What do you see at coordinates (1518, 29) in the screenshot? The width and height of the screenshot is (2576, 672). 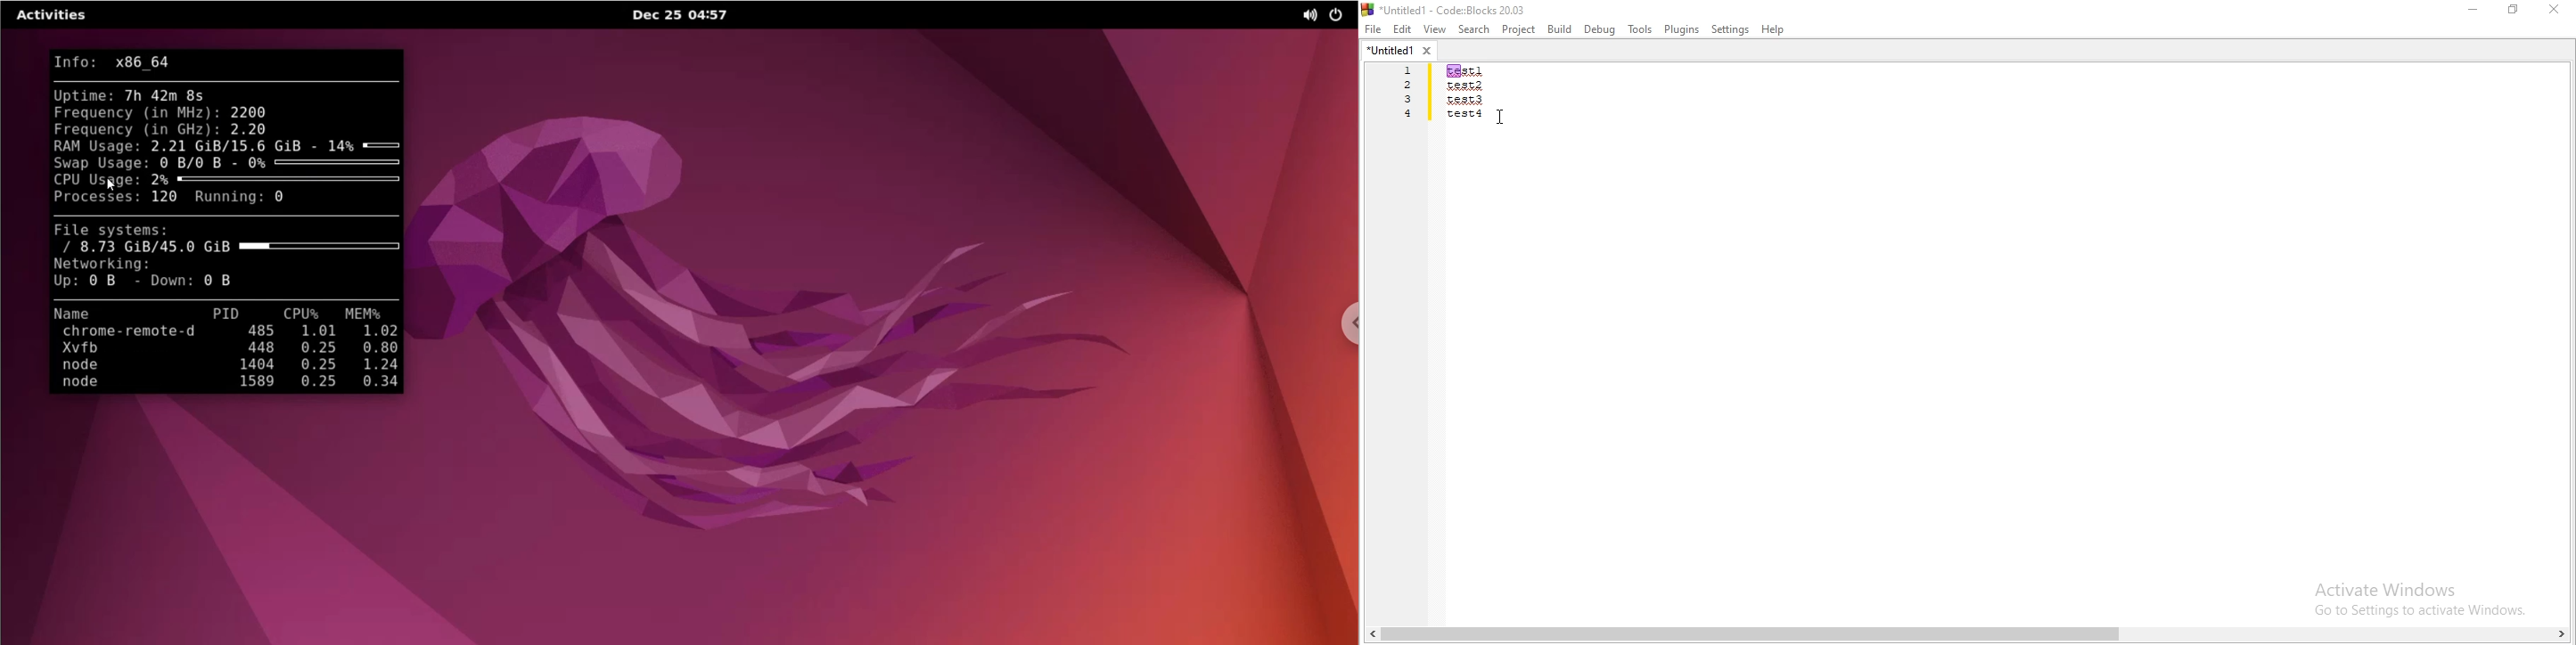 I see `Project ` at bounding box center [1518, 29].